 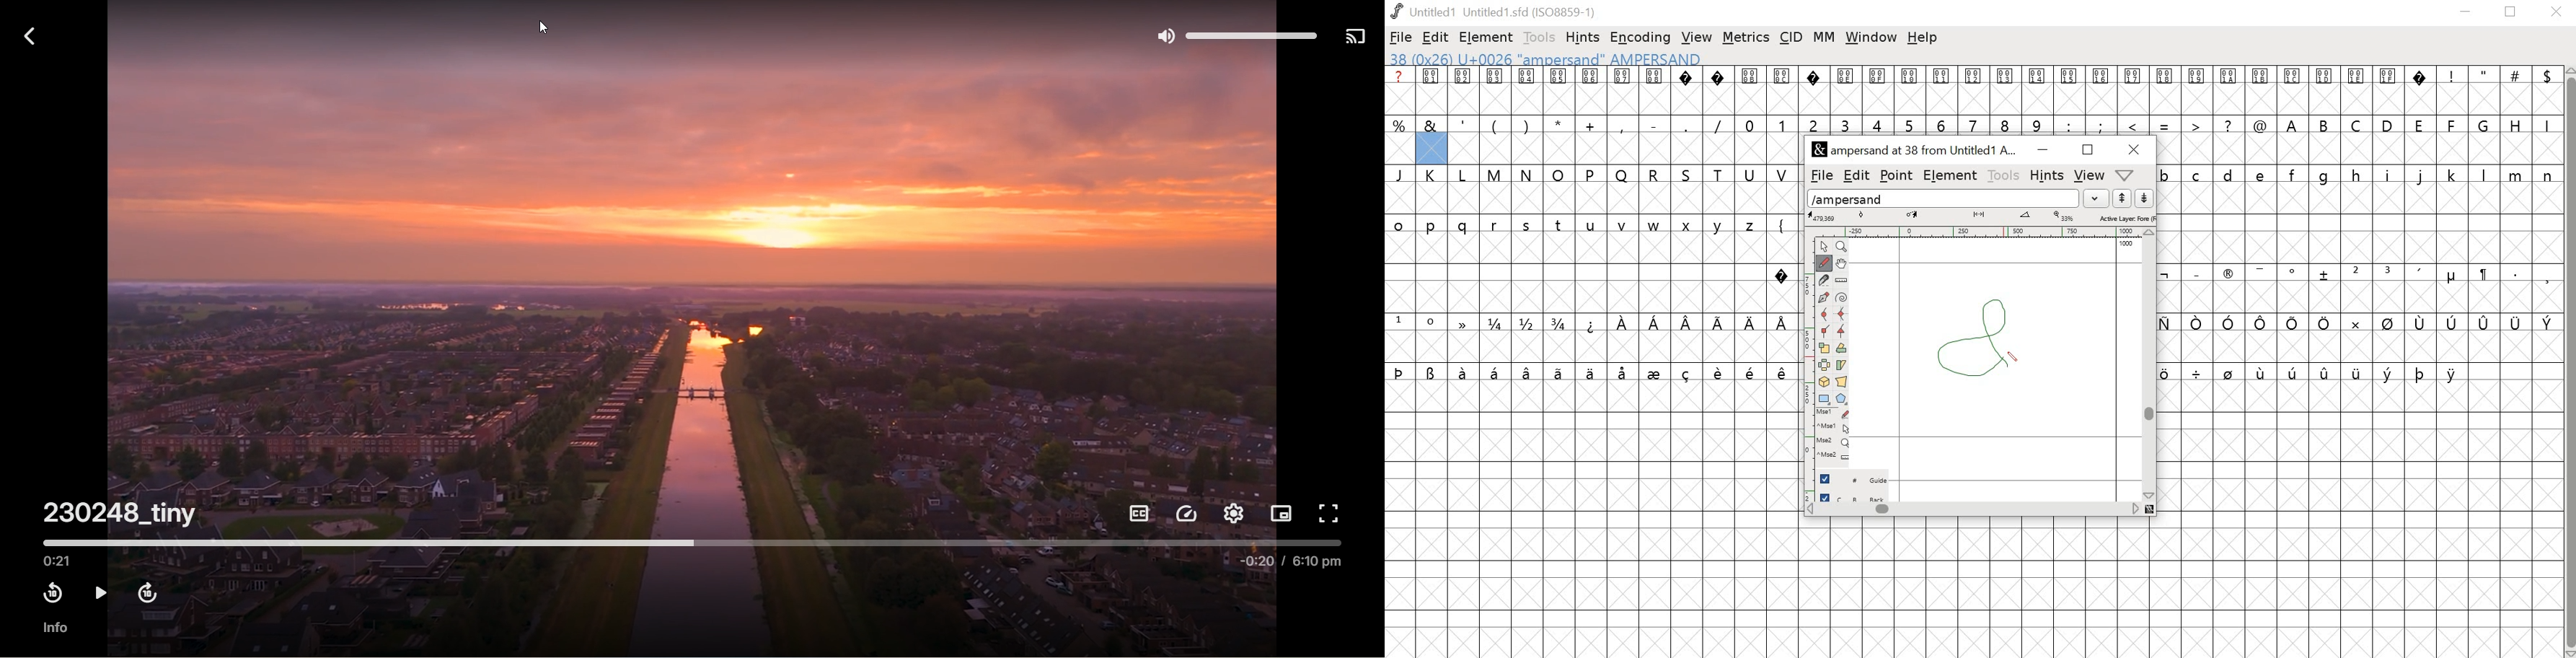 I want to click on M, so click(x=1495, y=174).